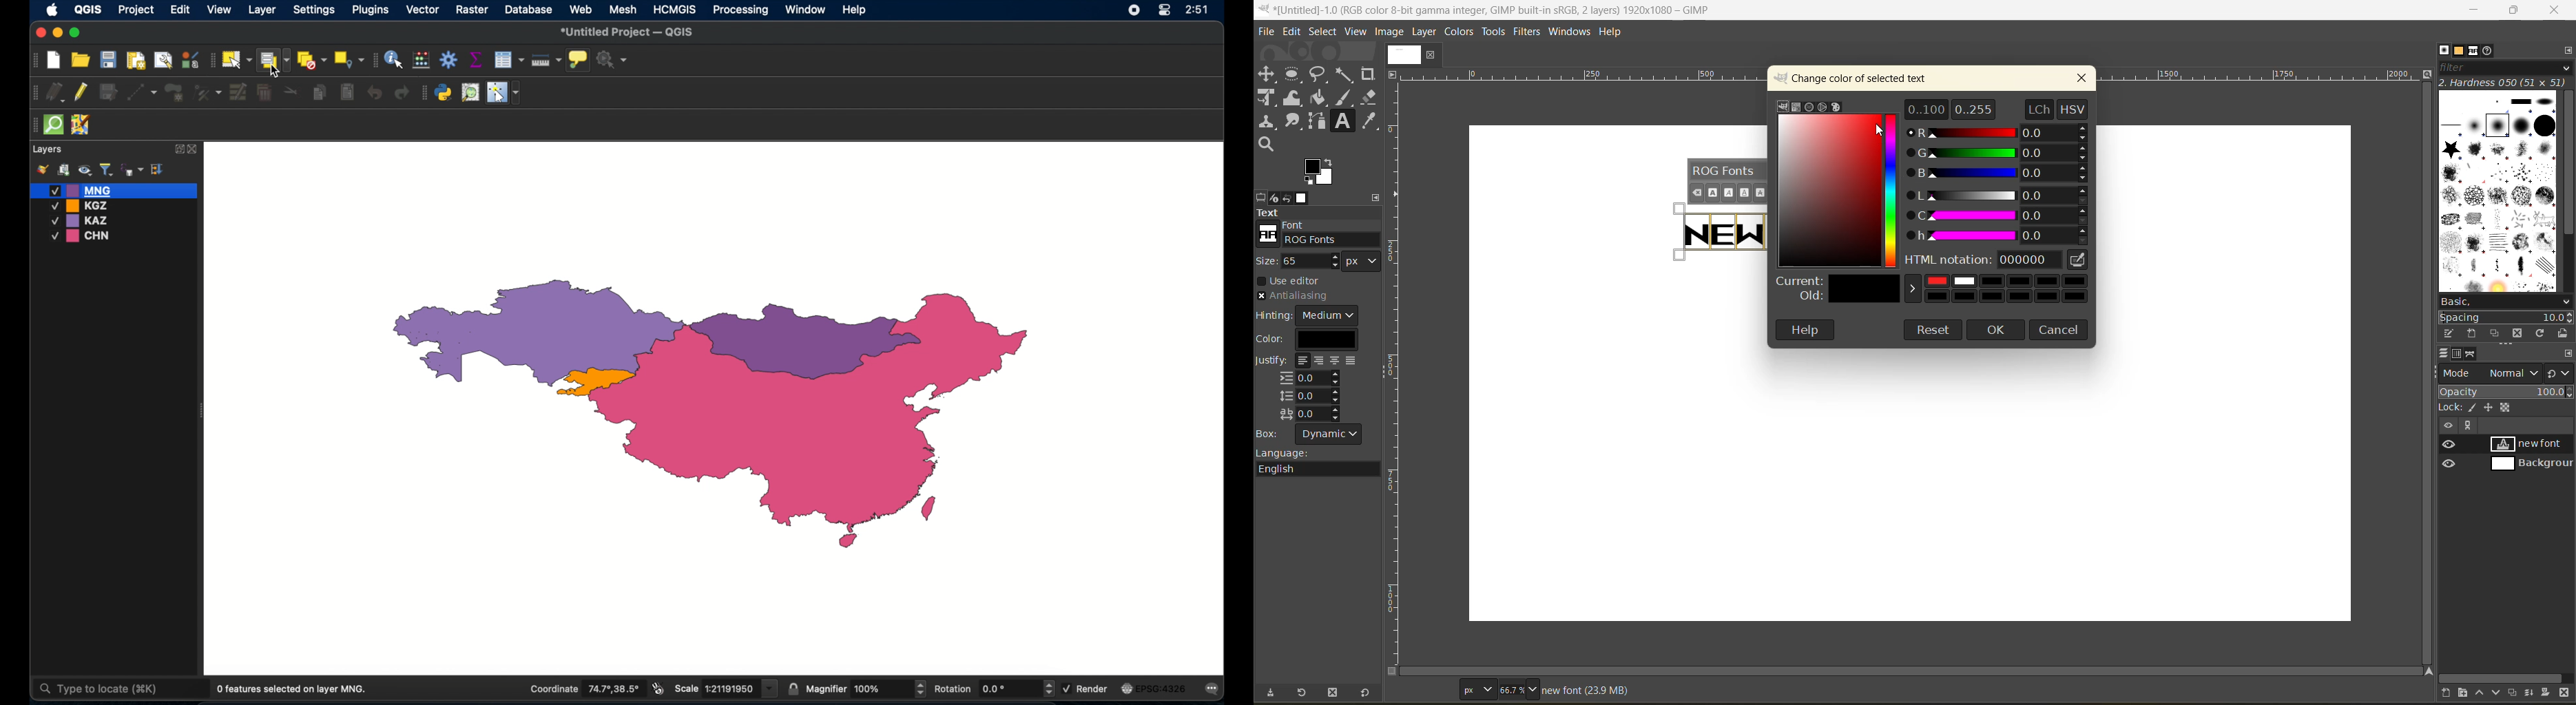 The height and width of the screenshot is (728, 2576). What do you see at coordinates (1617, 34) in the screenshot?
I see `help` at bounding box center [1617, 34].